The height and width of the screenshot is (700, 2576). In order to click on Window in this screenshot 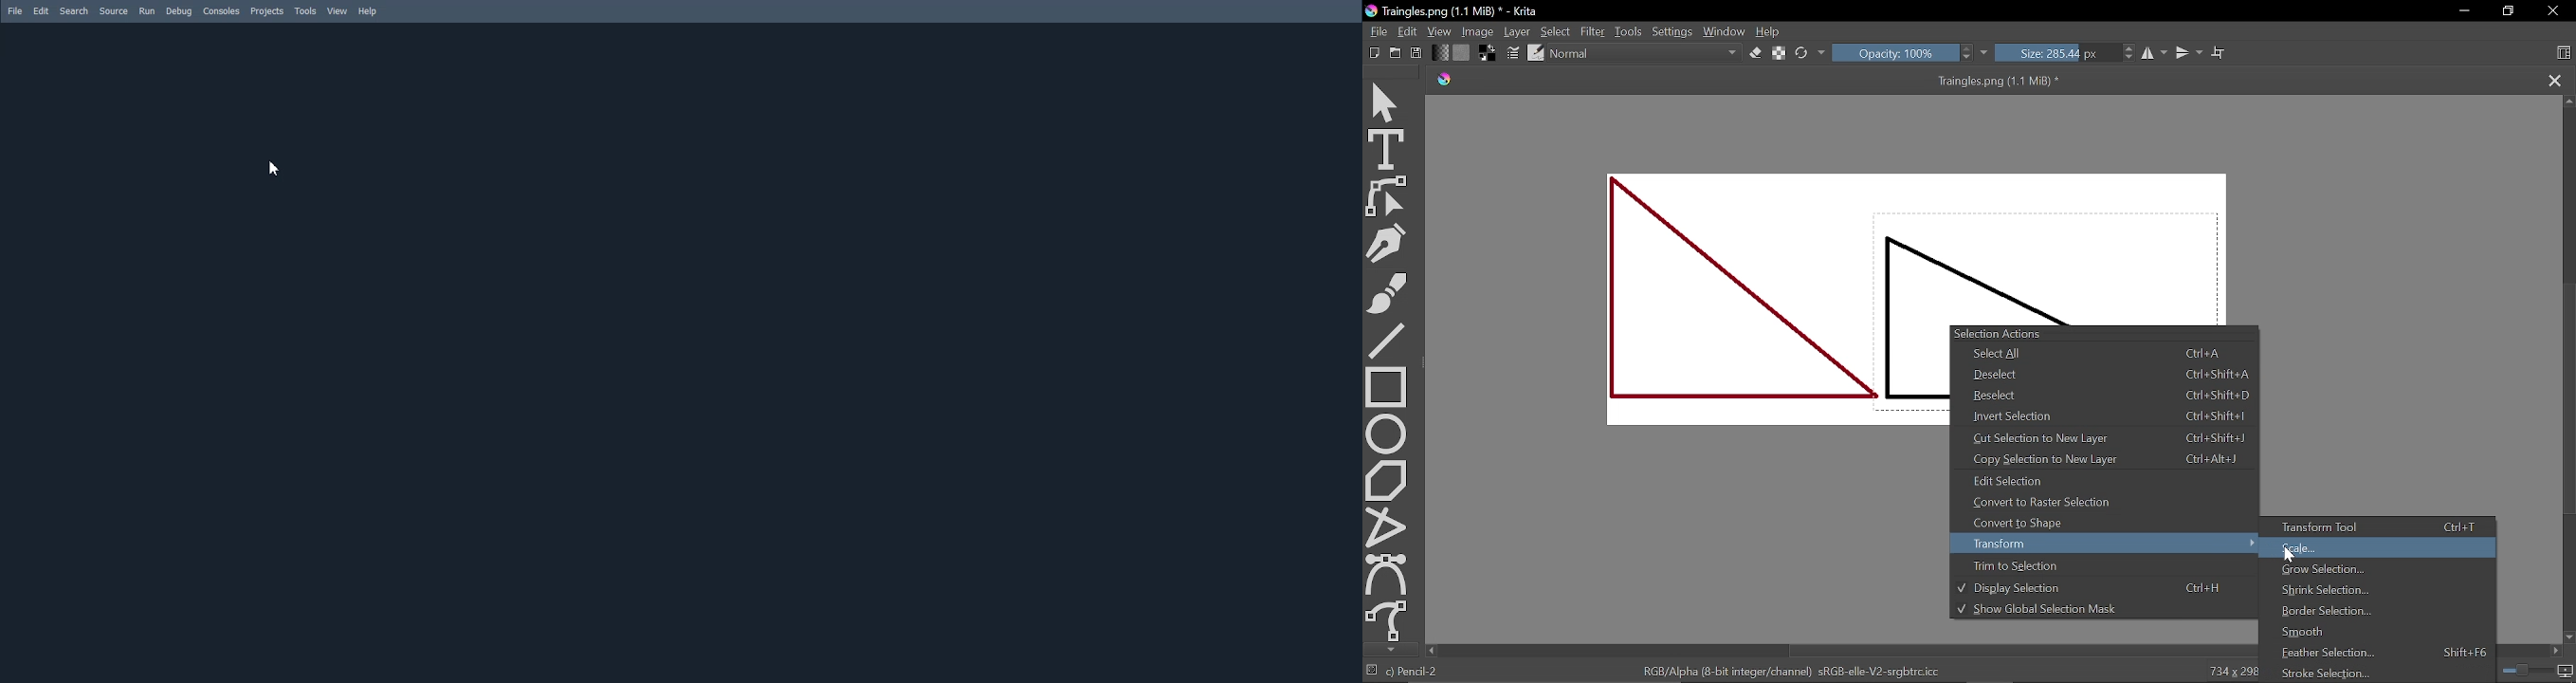, I will do `click(1726, 31)`.